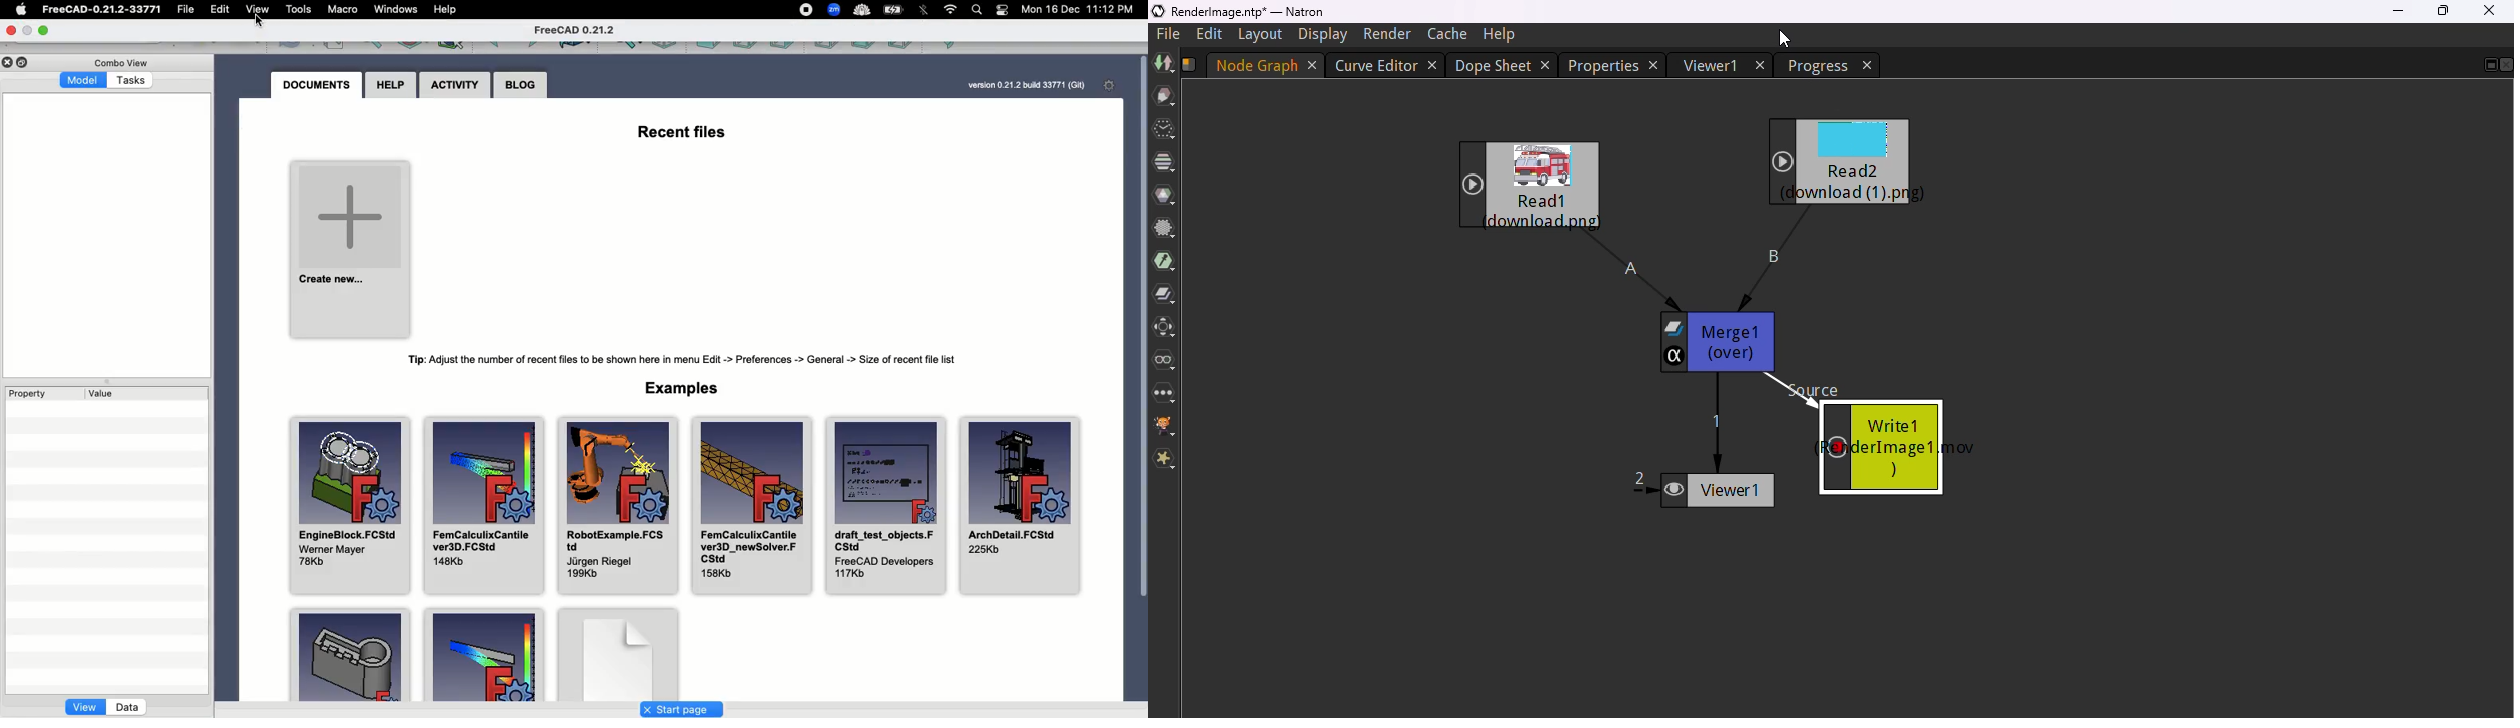 This screenshot has width=2520, height=728. Describe the element at coordinates (925, 13) in the screenshot. I see `Bluetooth` at that location.